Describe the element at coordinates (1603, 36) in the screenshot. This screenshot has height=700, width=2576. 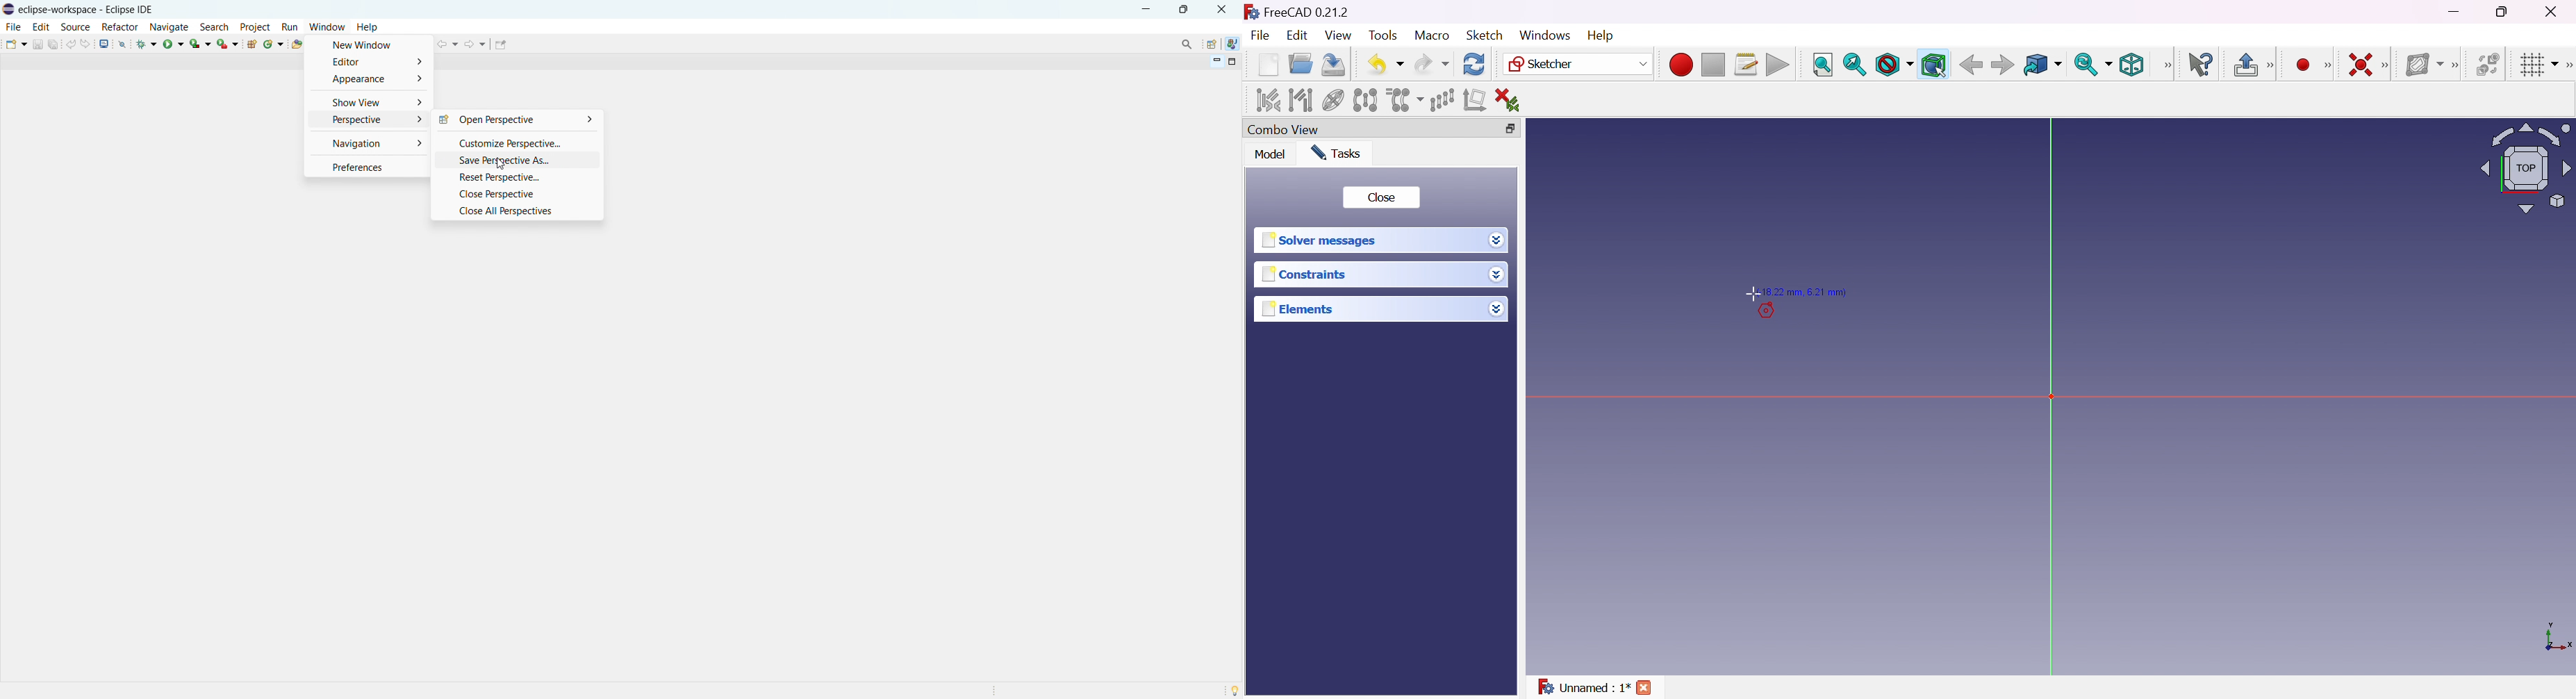
I see `Help` at that location.